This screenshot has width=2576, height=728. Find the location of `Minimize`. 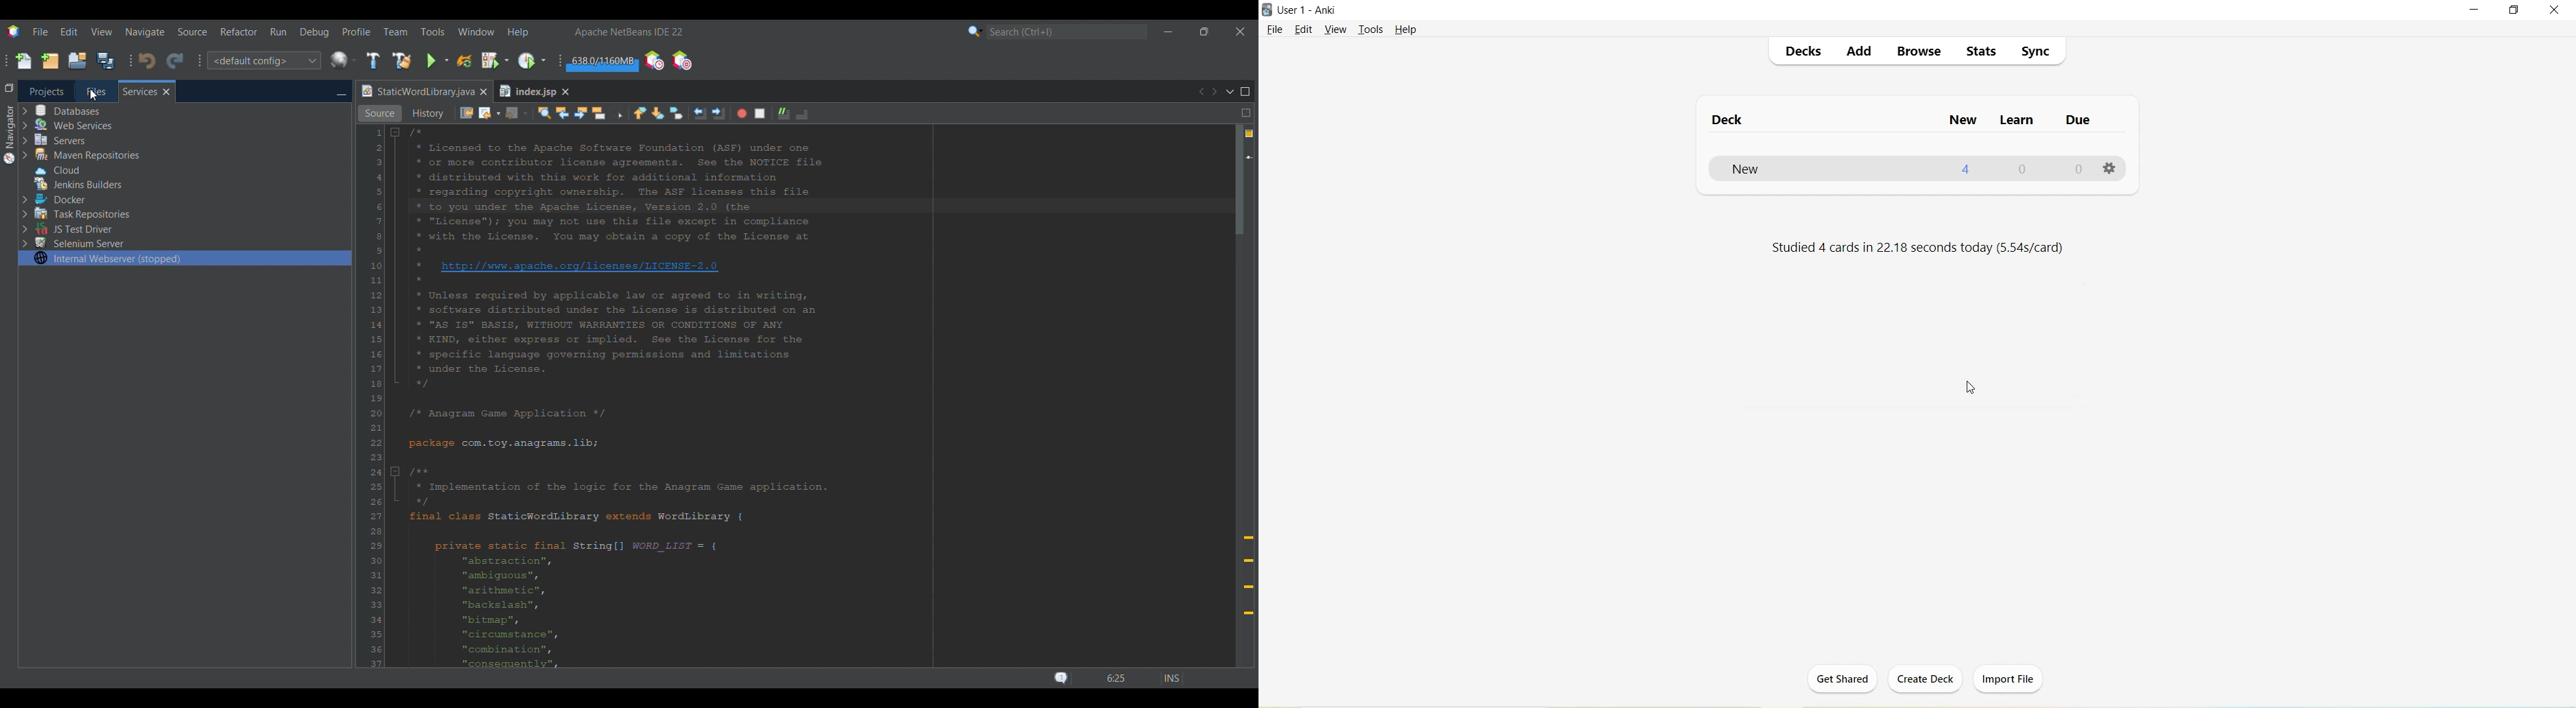

Minimize is located at coordinates (1168, 32).